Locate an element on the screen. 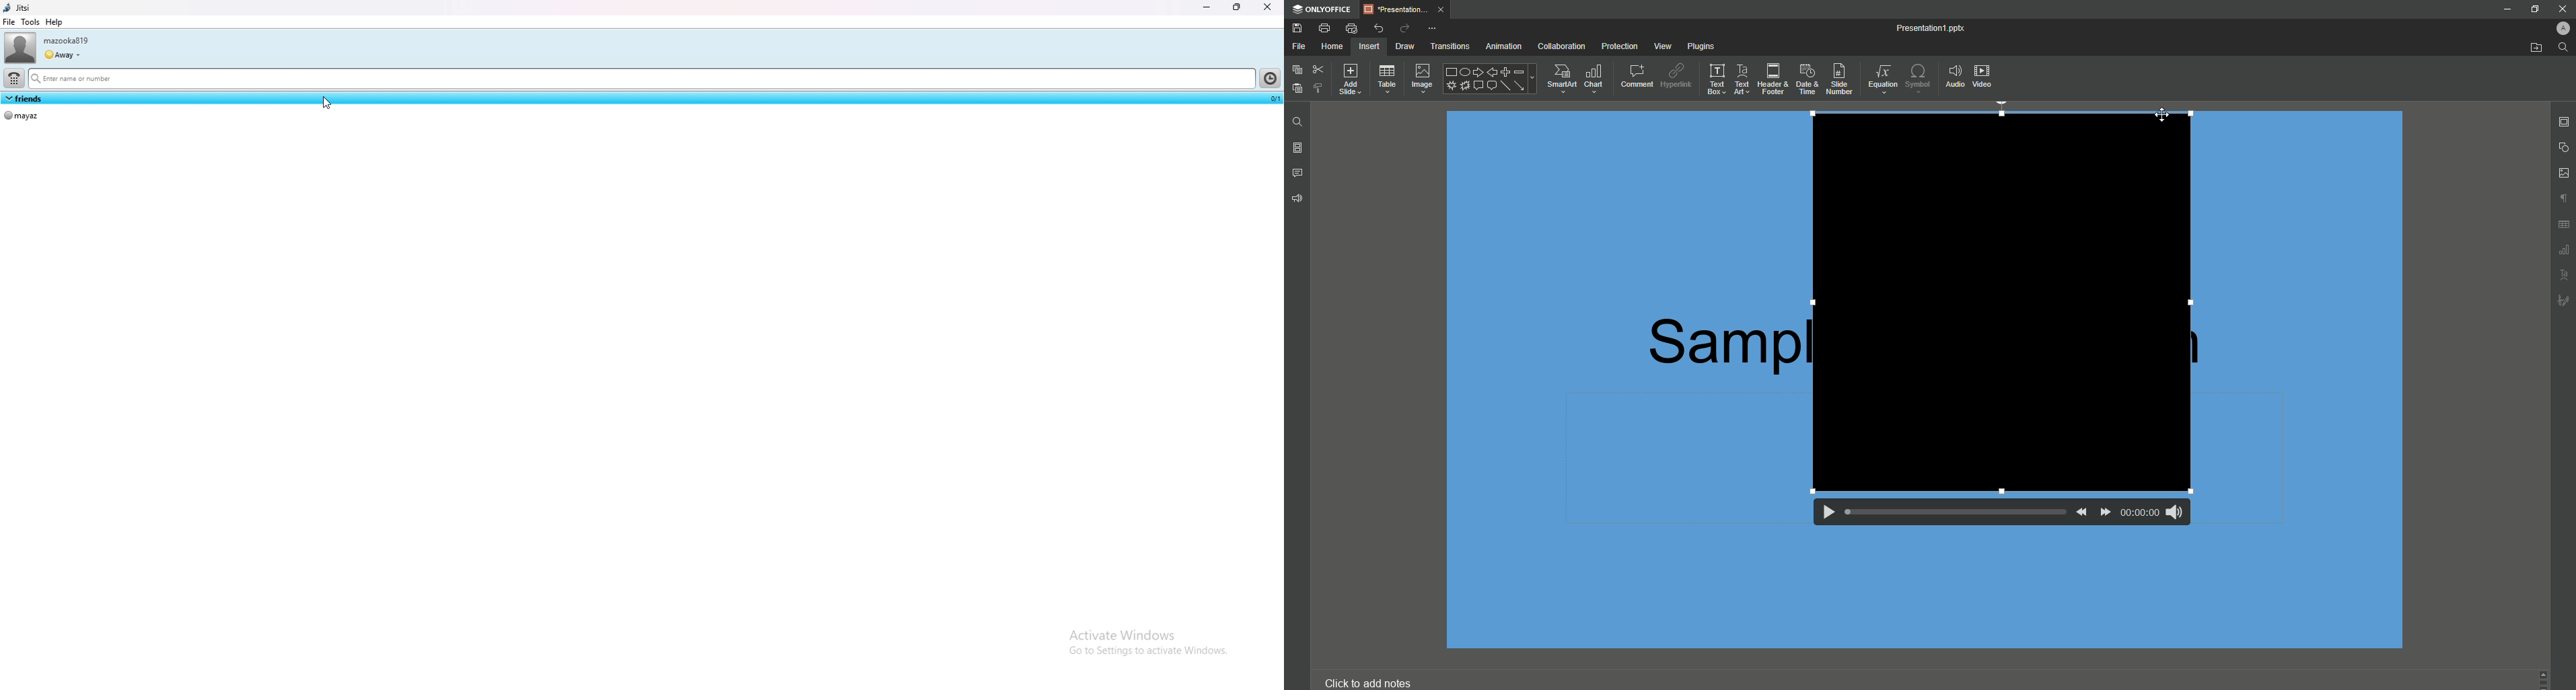  Paste is located at coordinates (1296, 89).